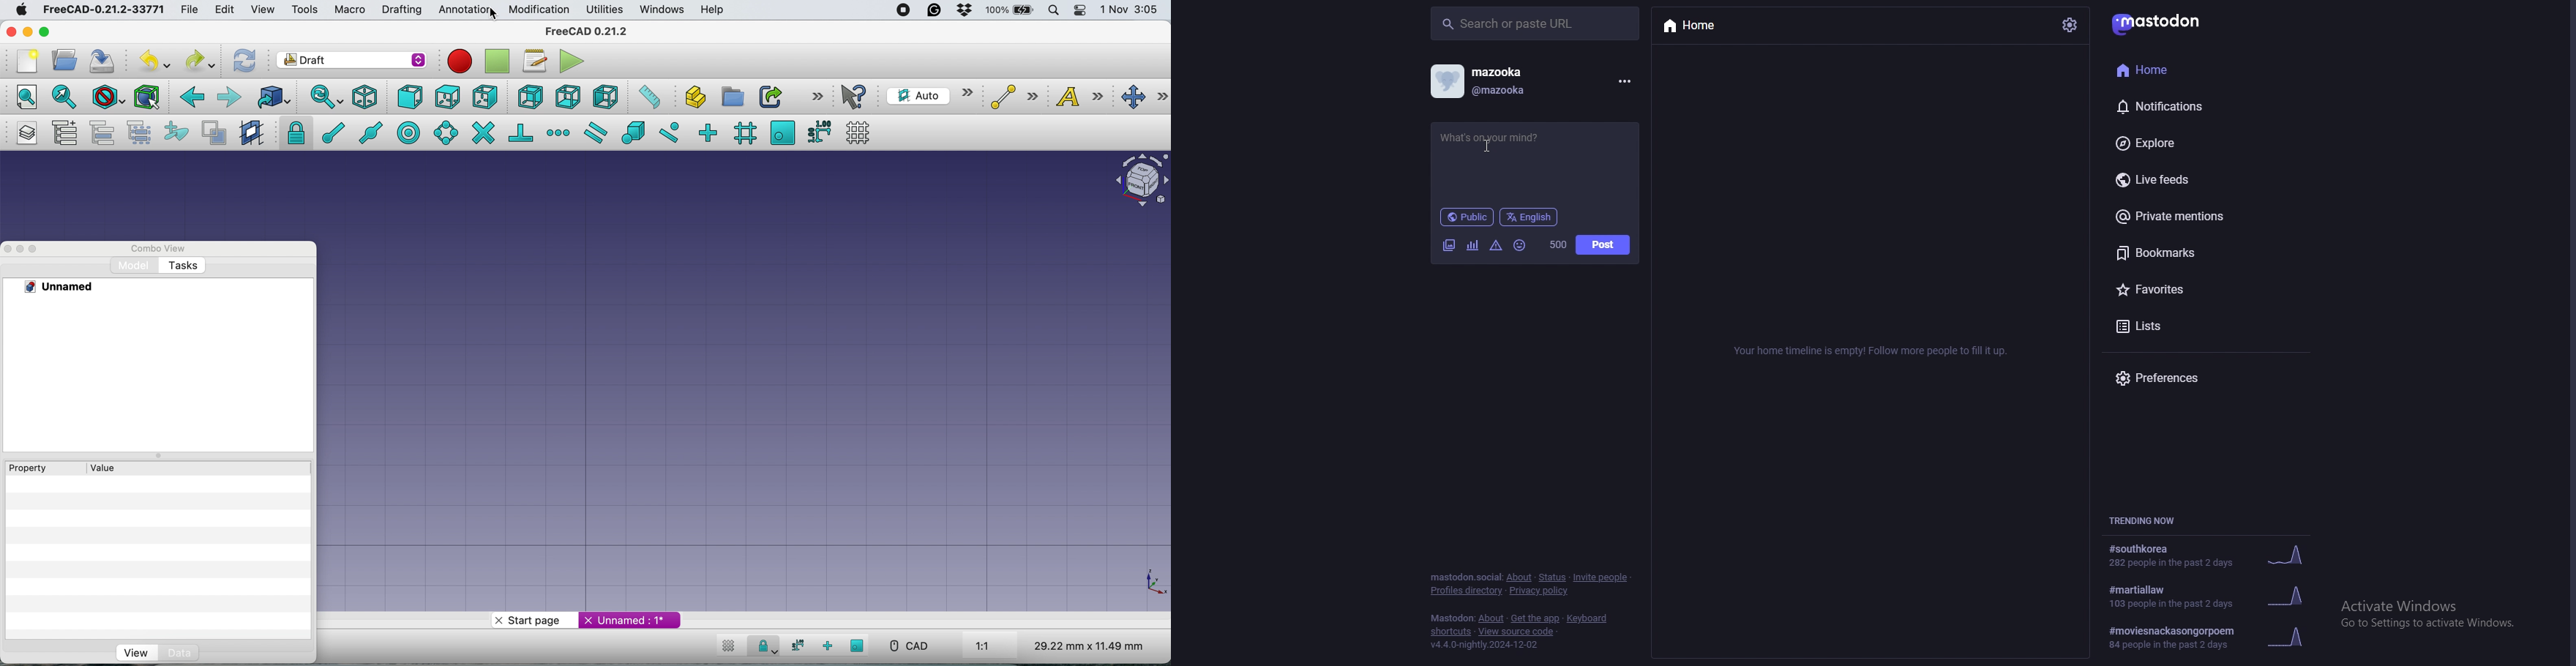 Image resolution: width=2576 pixels, height=672 pixels. Describe the element at coordinates (992, 644) in the screenshot. I see `aspect ratio` at that location.